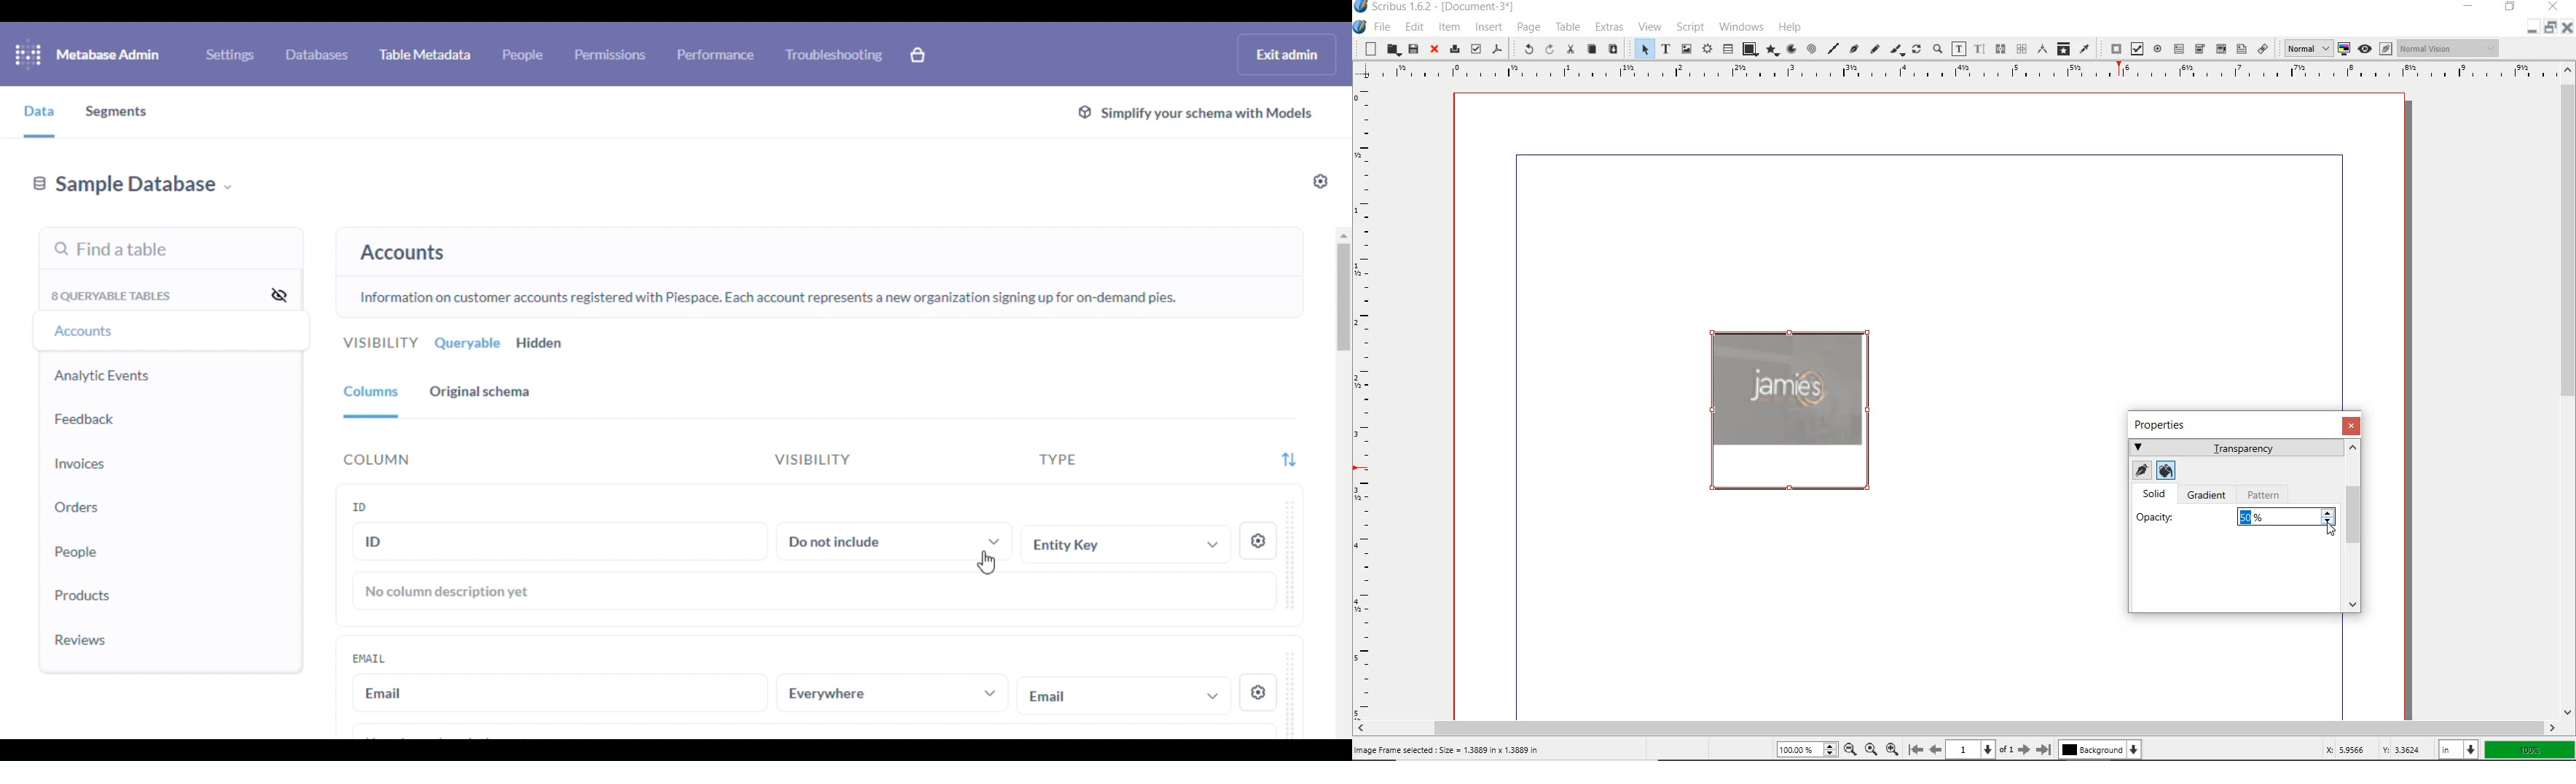 The image size is (2576, 784). What do you see at coordinates (2510, 7) in the screenshot?
I see `RESTORE` at bounding box center [2510, 7].